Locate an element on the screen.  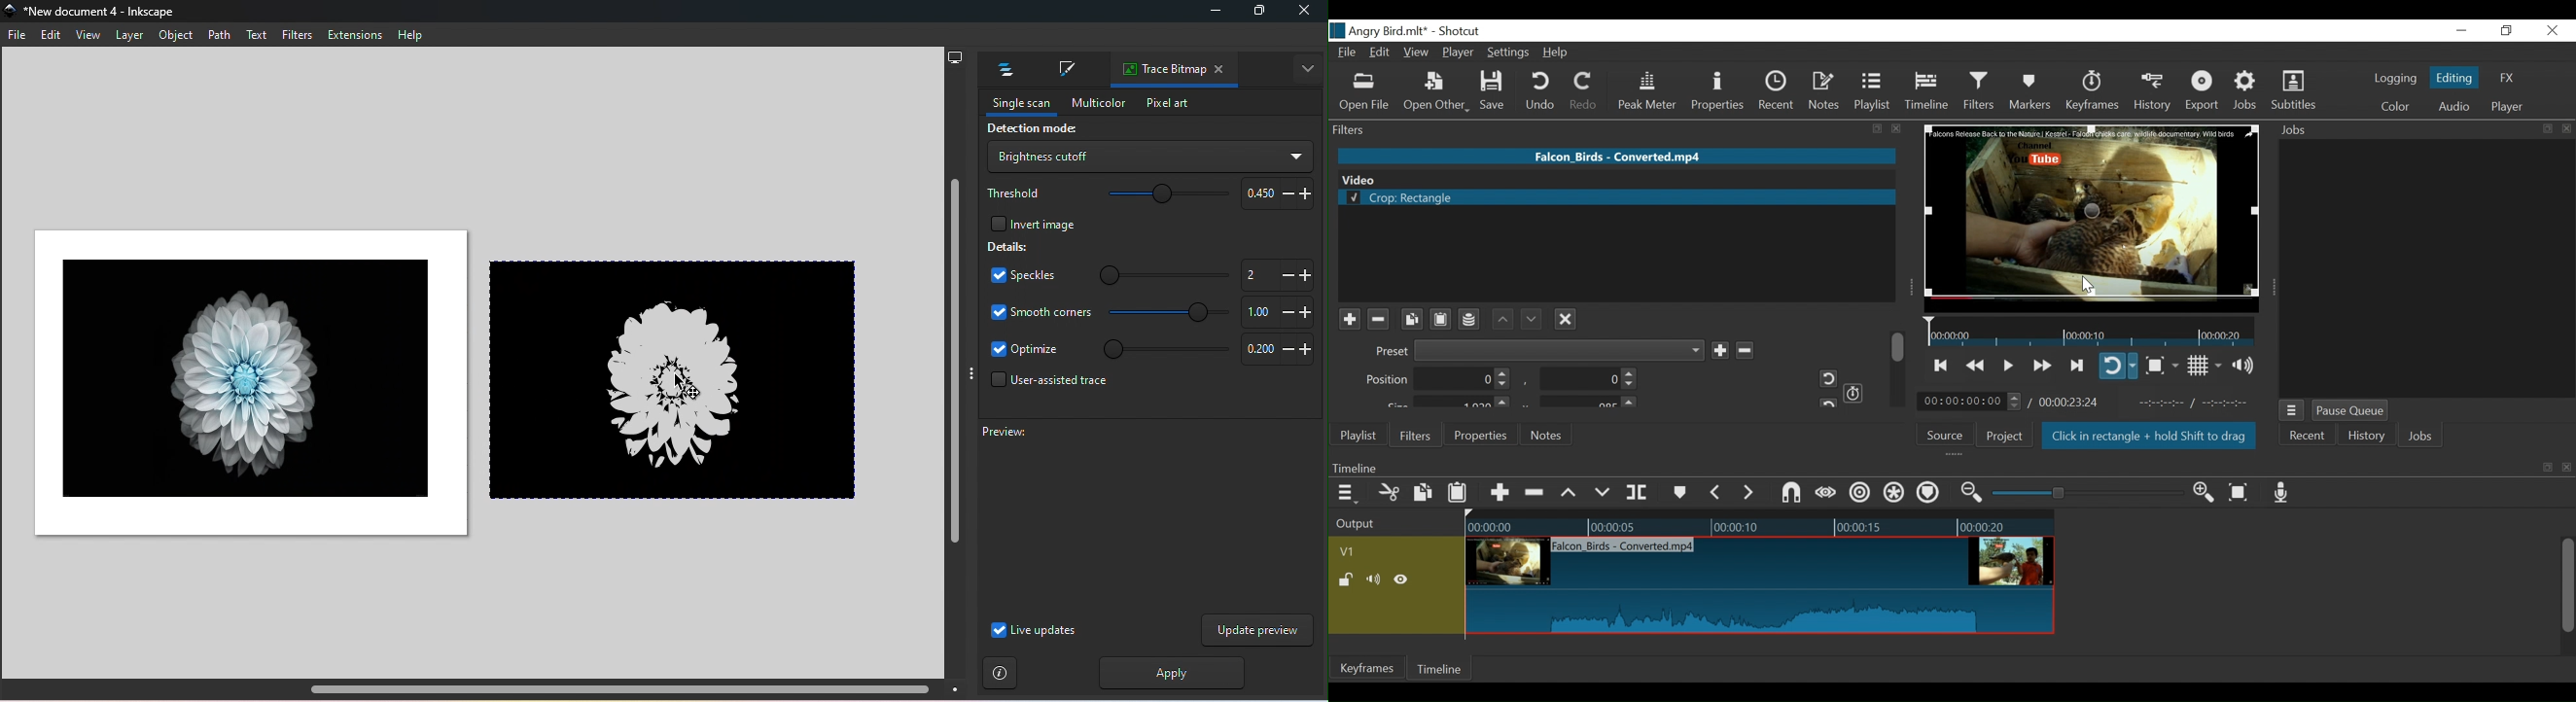
Recent is located at coordinates (2306, 437).